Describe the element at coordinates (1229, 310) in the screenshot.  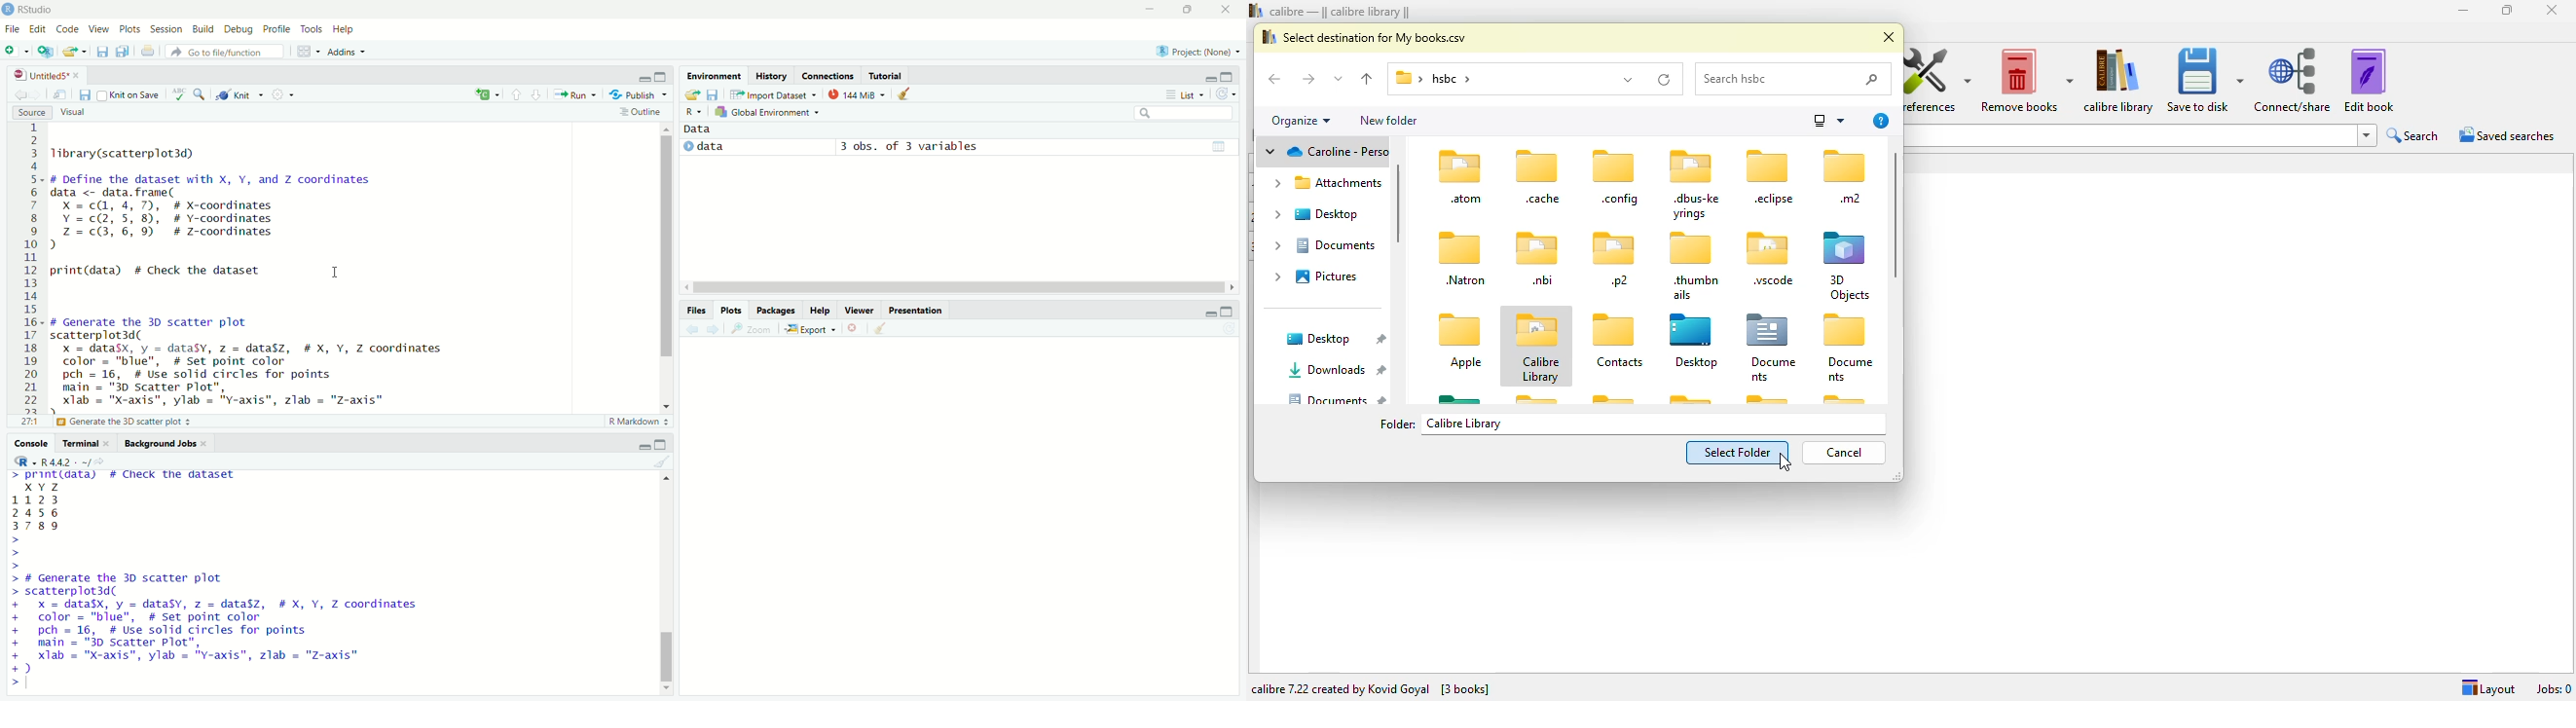
I see `maximize` at that location.